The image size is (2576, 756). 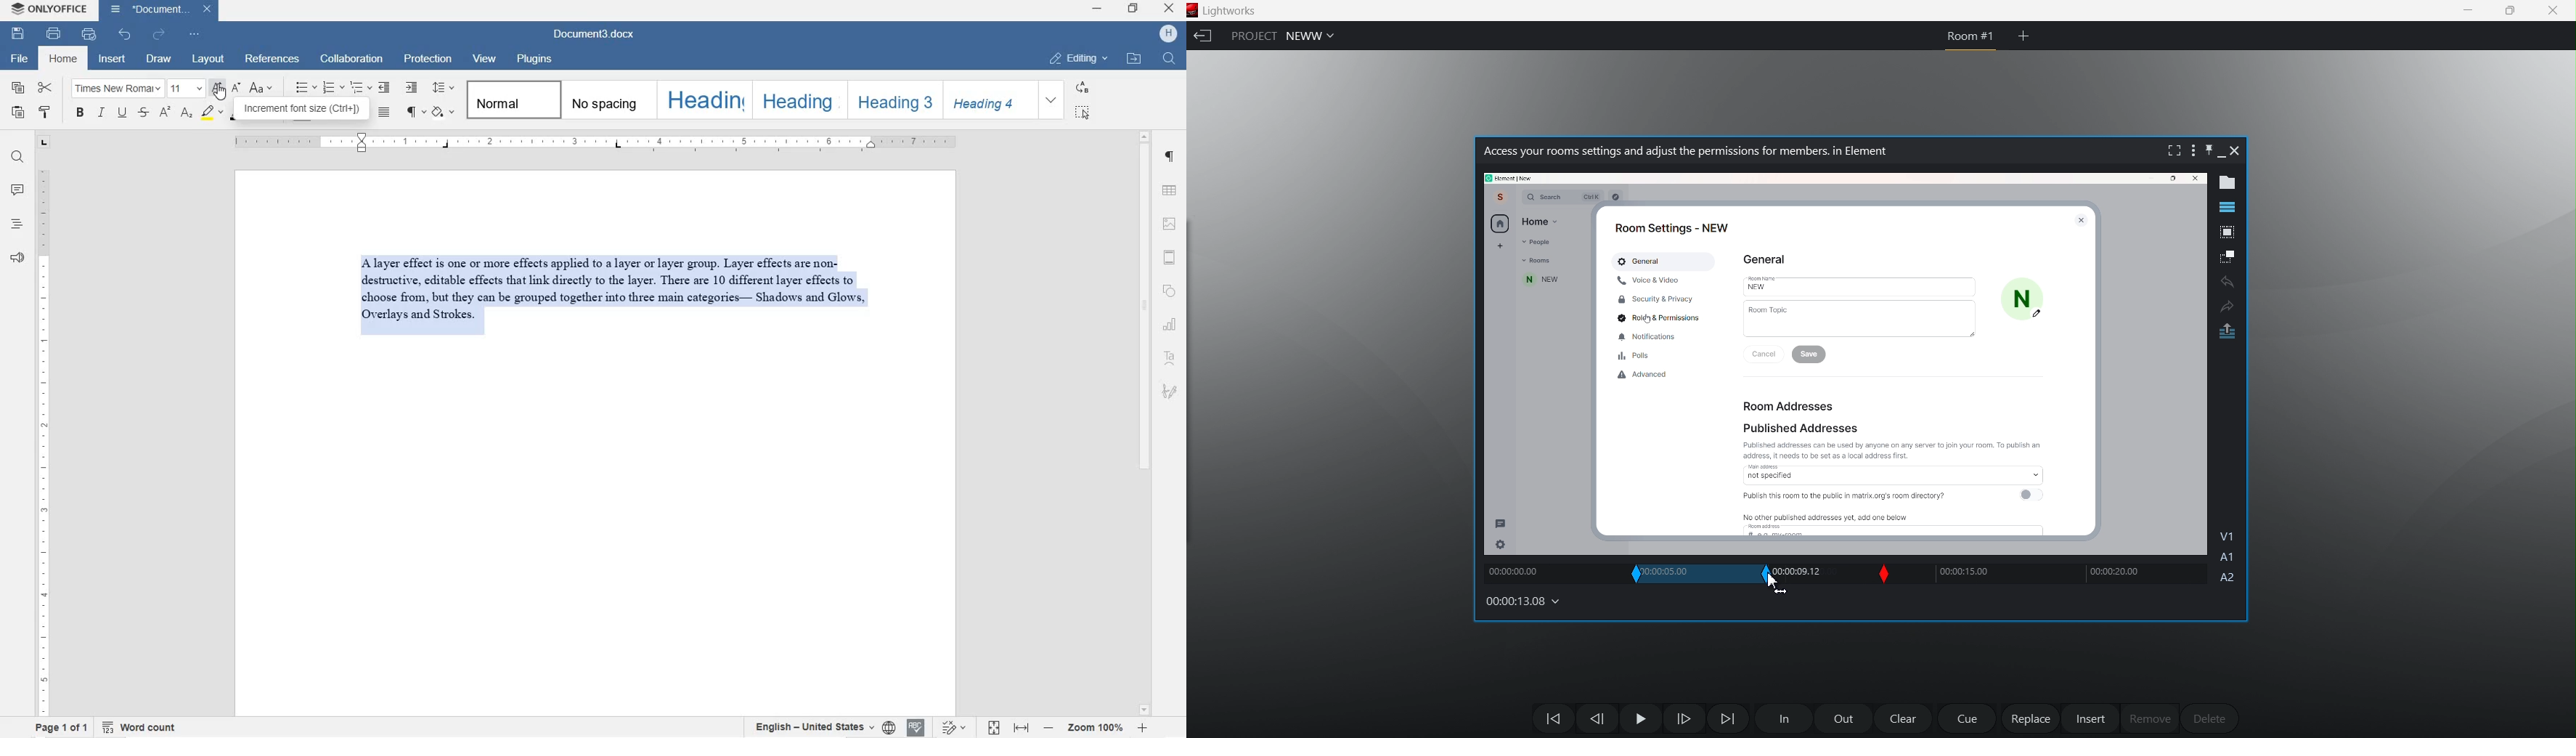 What do you see at coordinates (2228, 232) in the screenshot?
I see `pop out tile` at bounding box center [2228, 232].